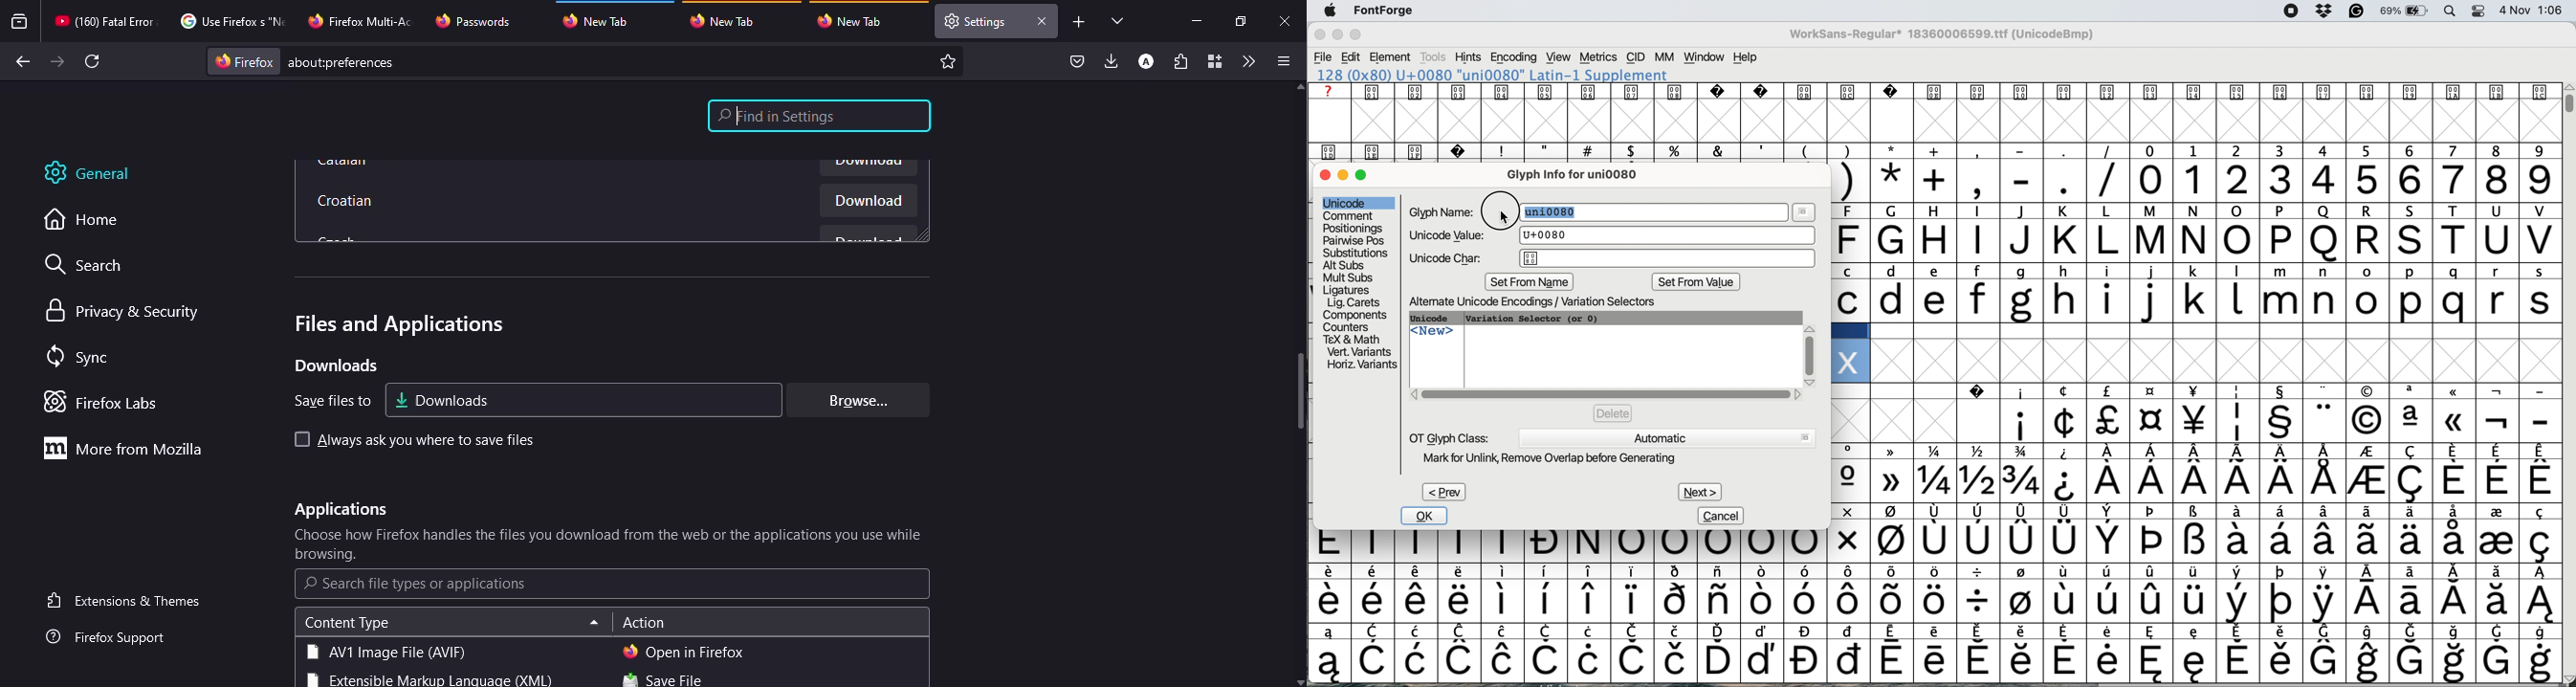 The image size is (2576, 700). Describe the element at coordinates (1361, 365) in the screenshot. I see `horizontal variants` at that location.